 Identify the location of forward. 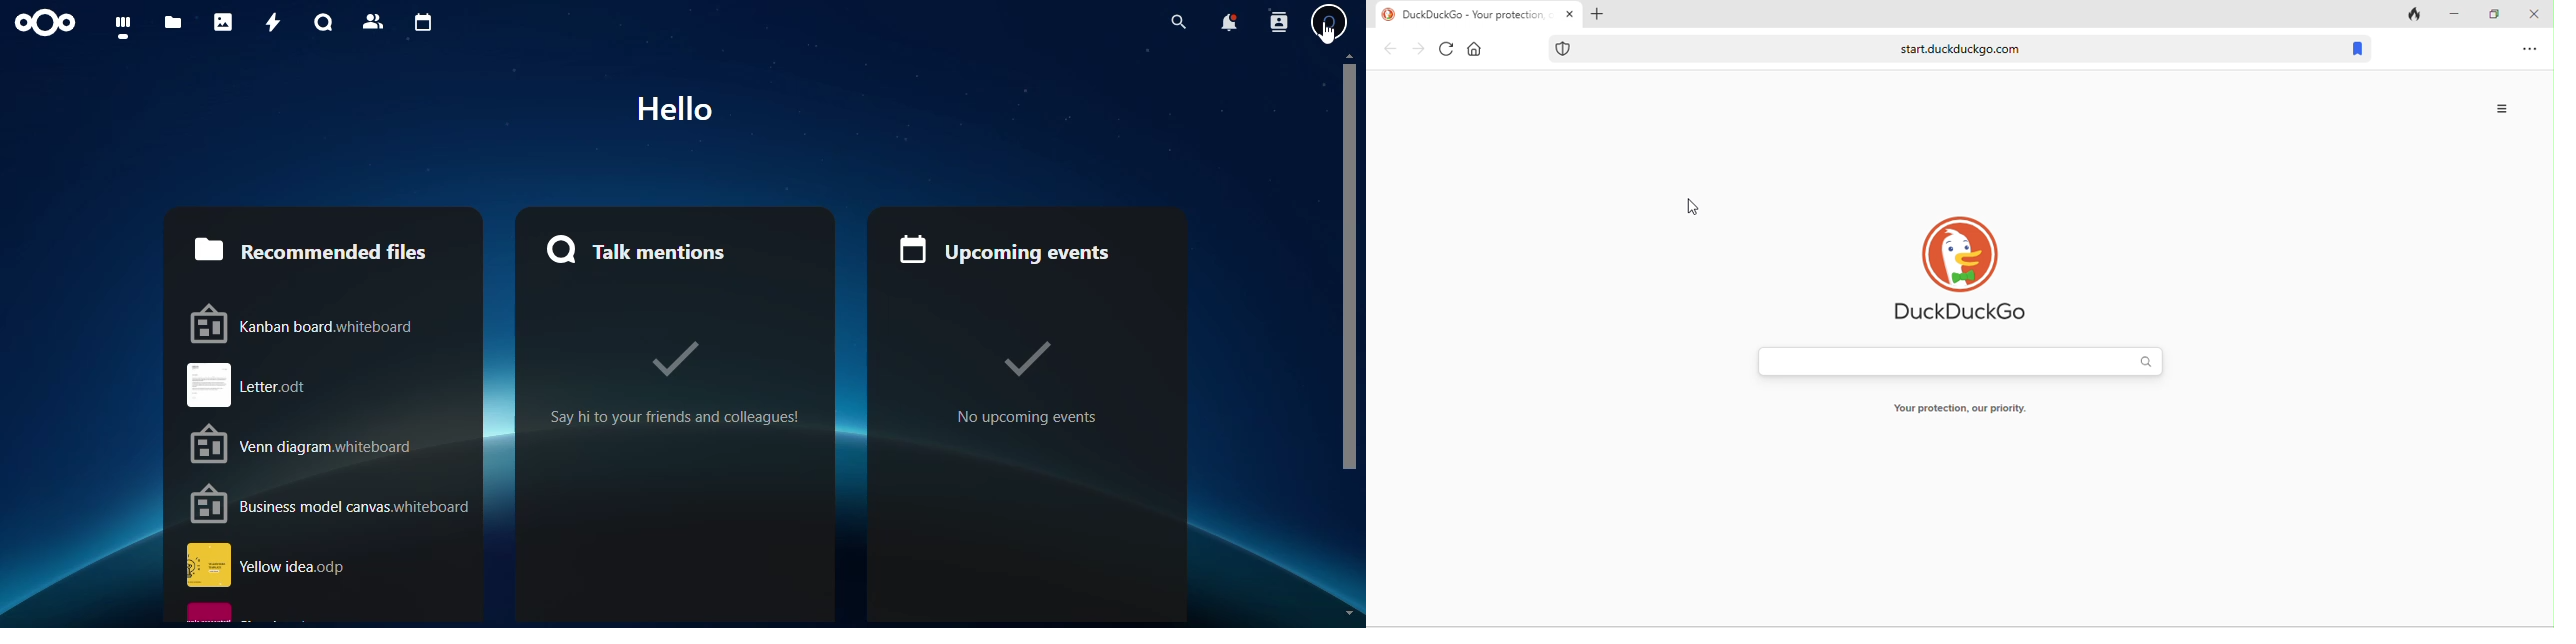
(1418, 50).